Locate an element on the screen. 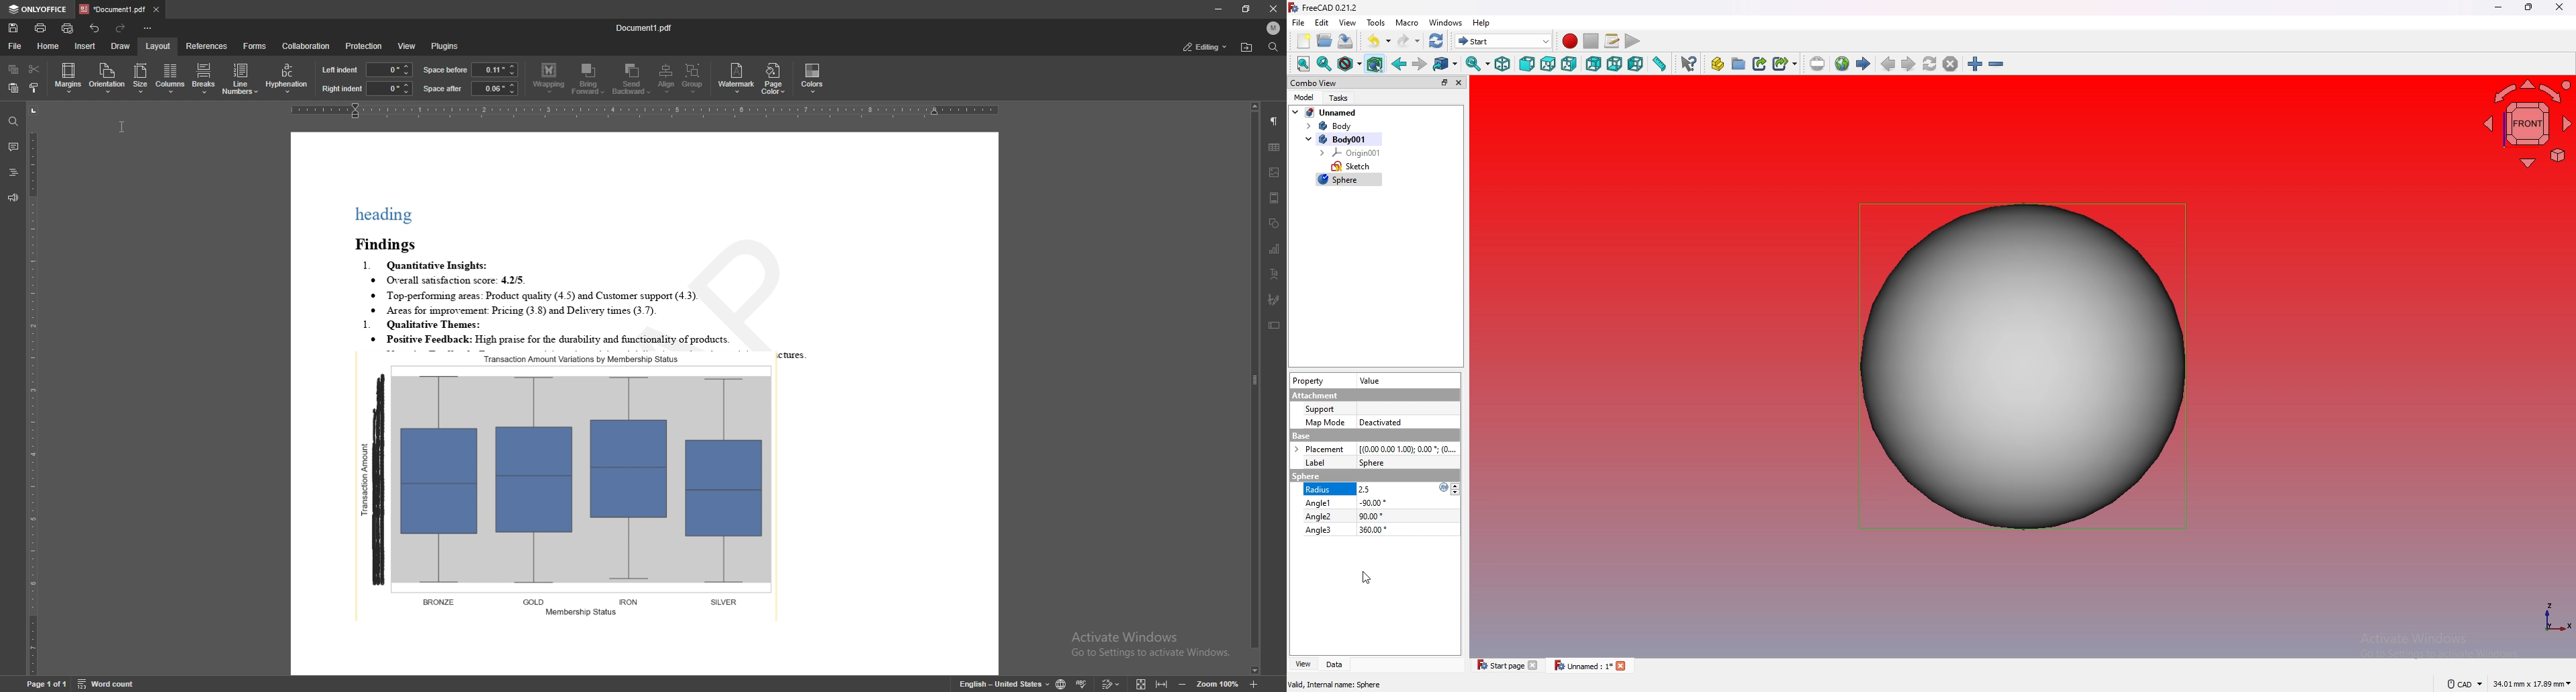  unnamed is located at coordinates (1326, 112).